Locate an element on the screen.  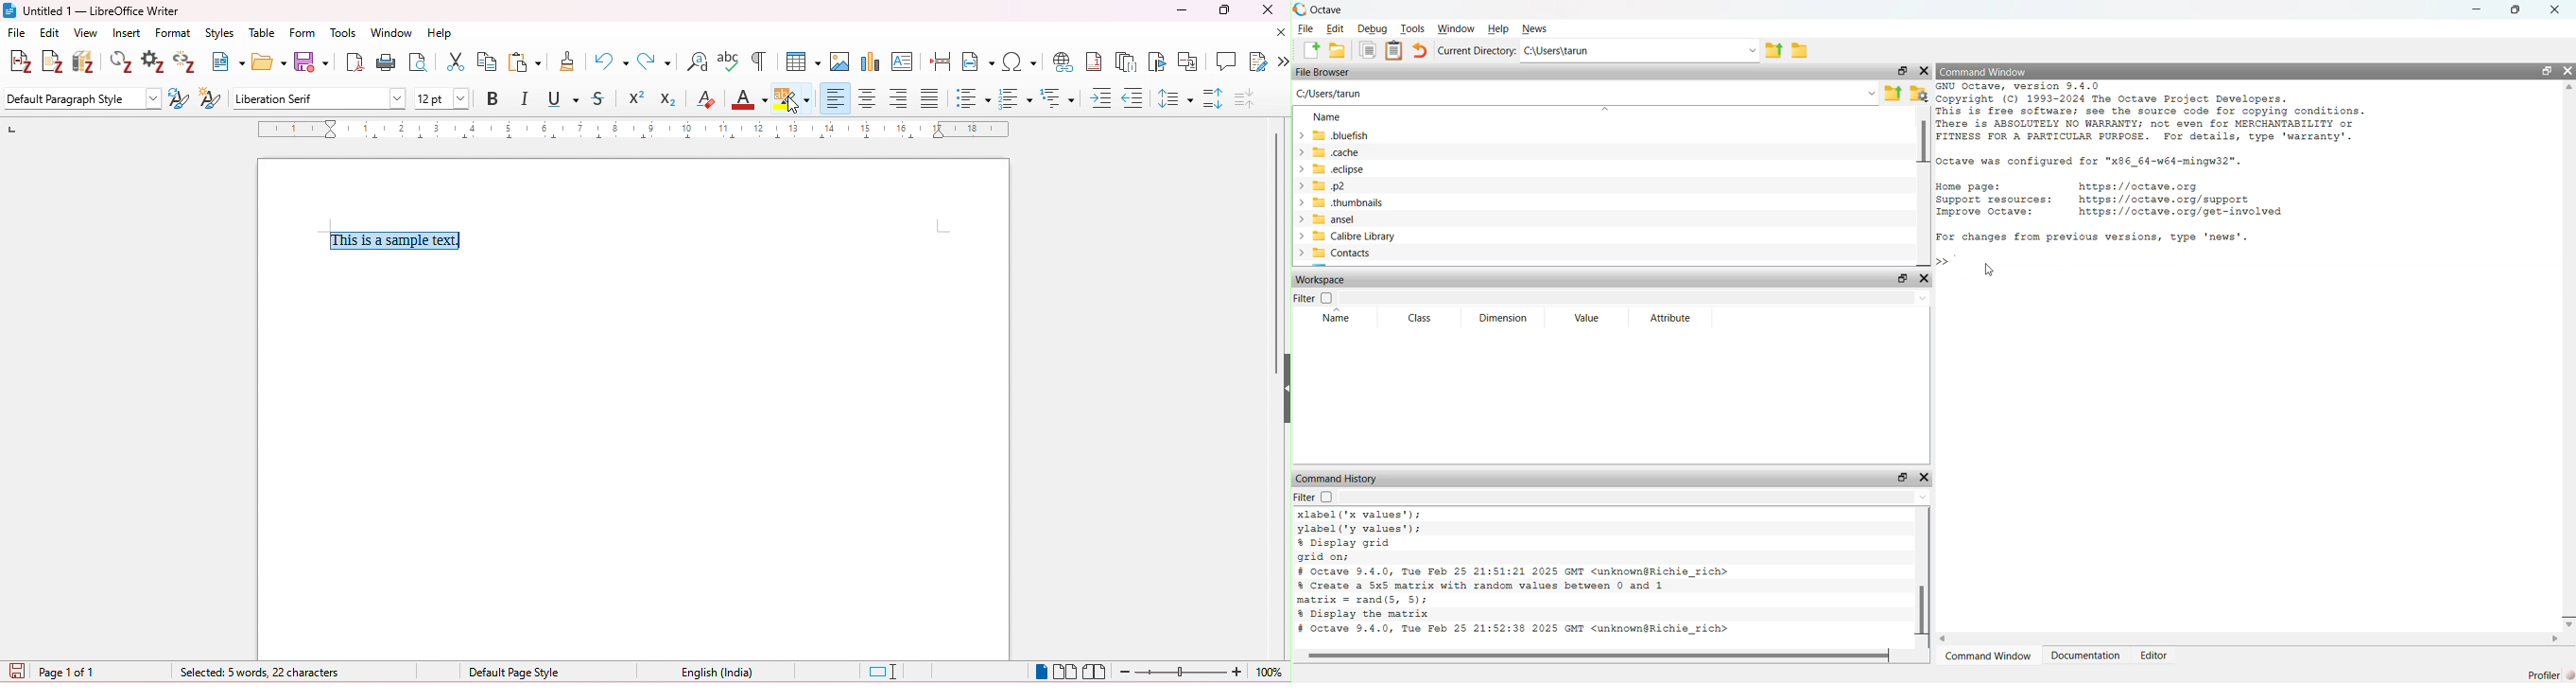
bulleted is located at coordinates (972, 98).